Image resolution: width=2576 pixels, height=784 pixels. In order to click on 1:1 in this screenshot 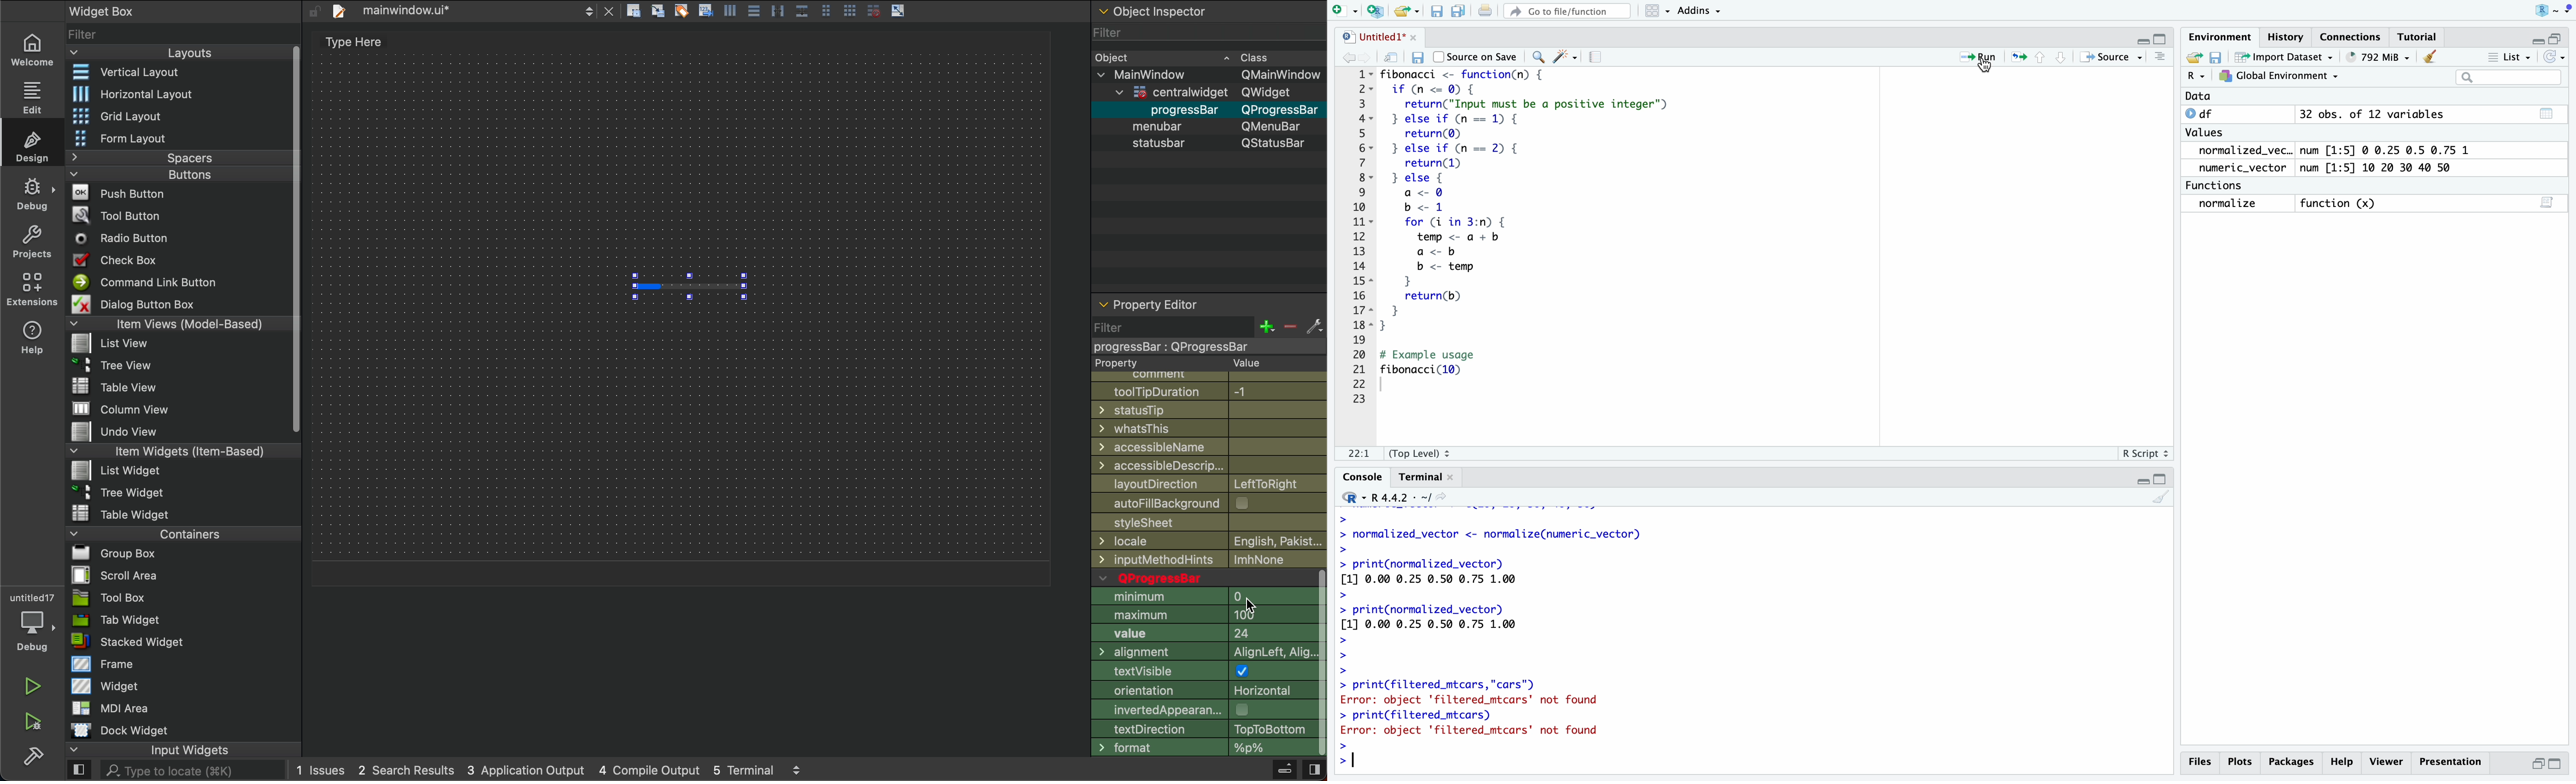, I will do `click(1359, 454)`.